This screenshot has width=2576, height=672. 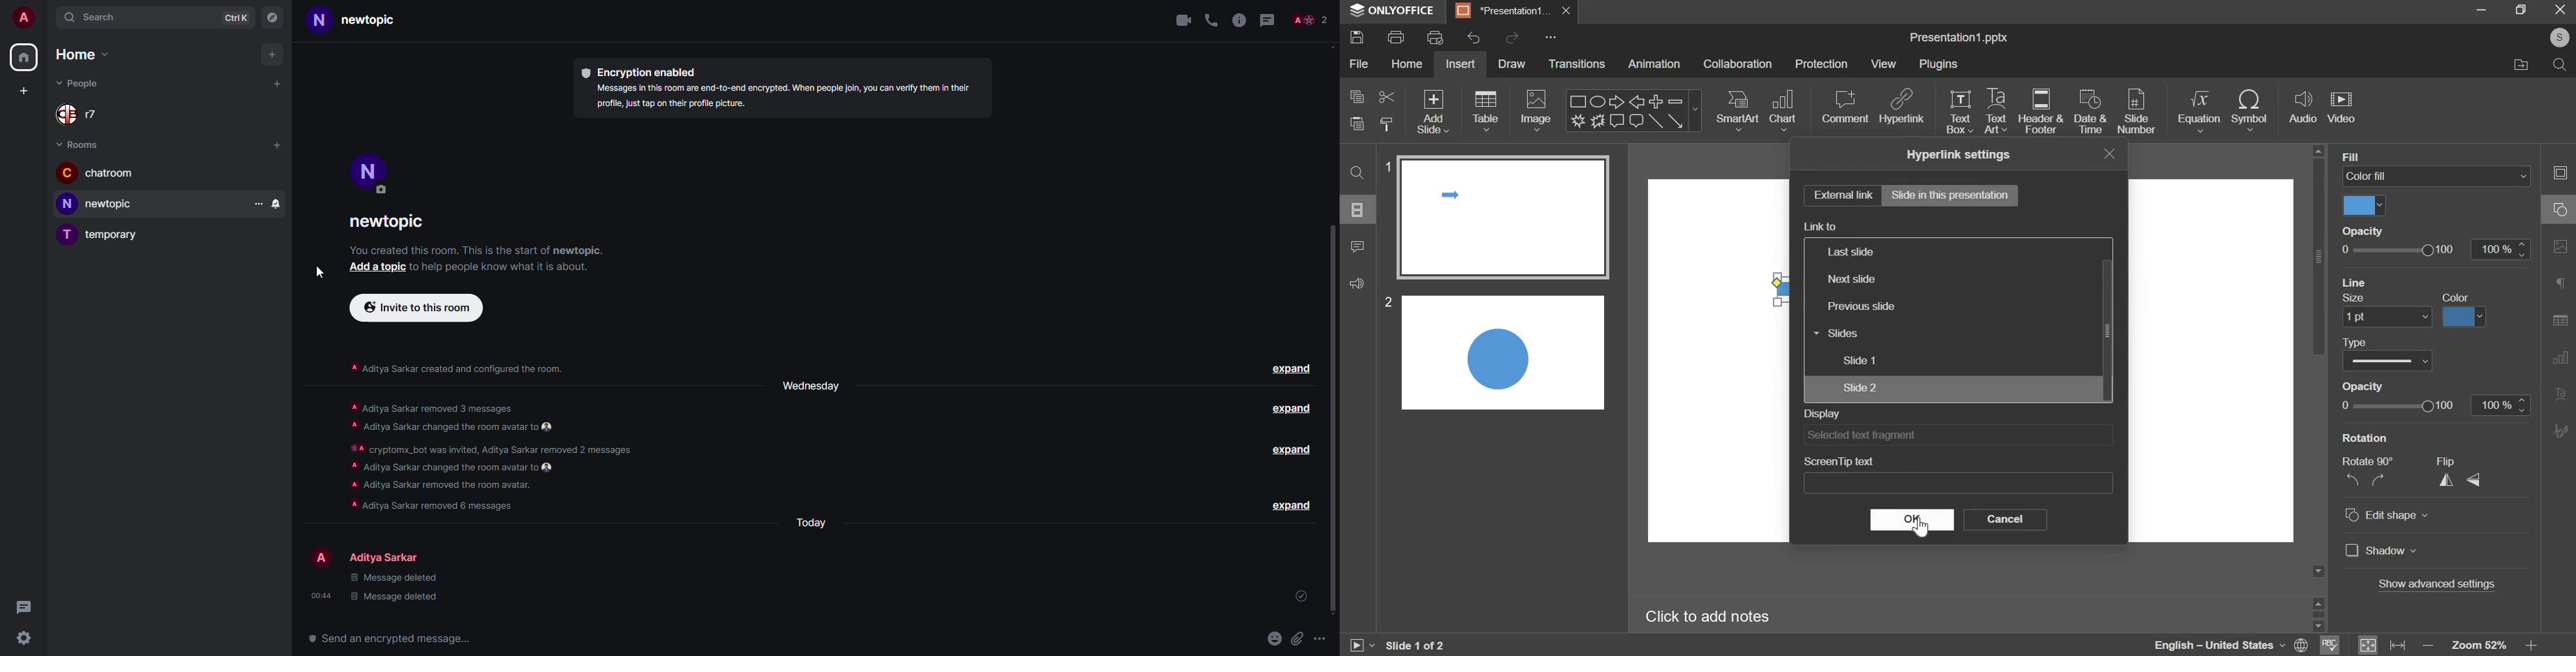 I want to click on print preview, so click(x=1435, y=36).